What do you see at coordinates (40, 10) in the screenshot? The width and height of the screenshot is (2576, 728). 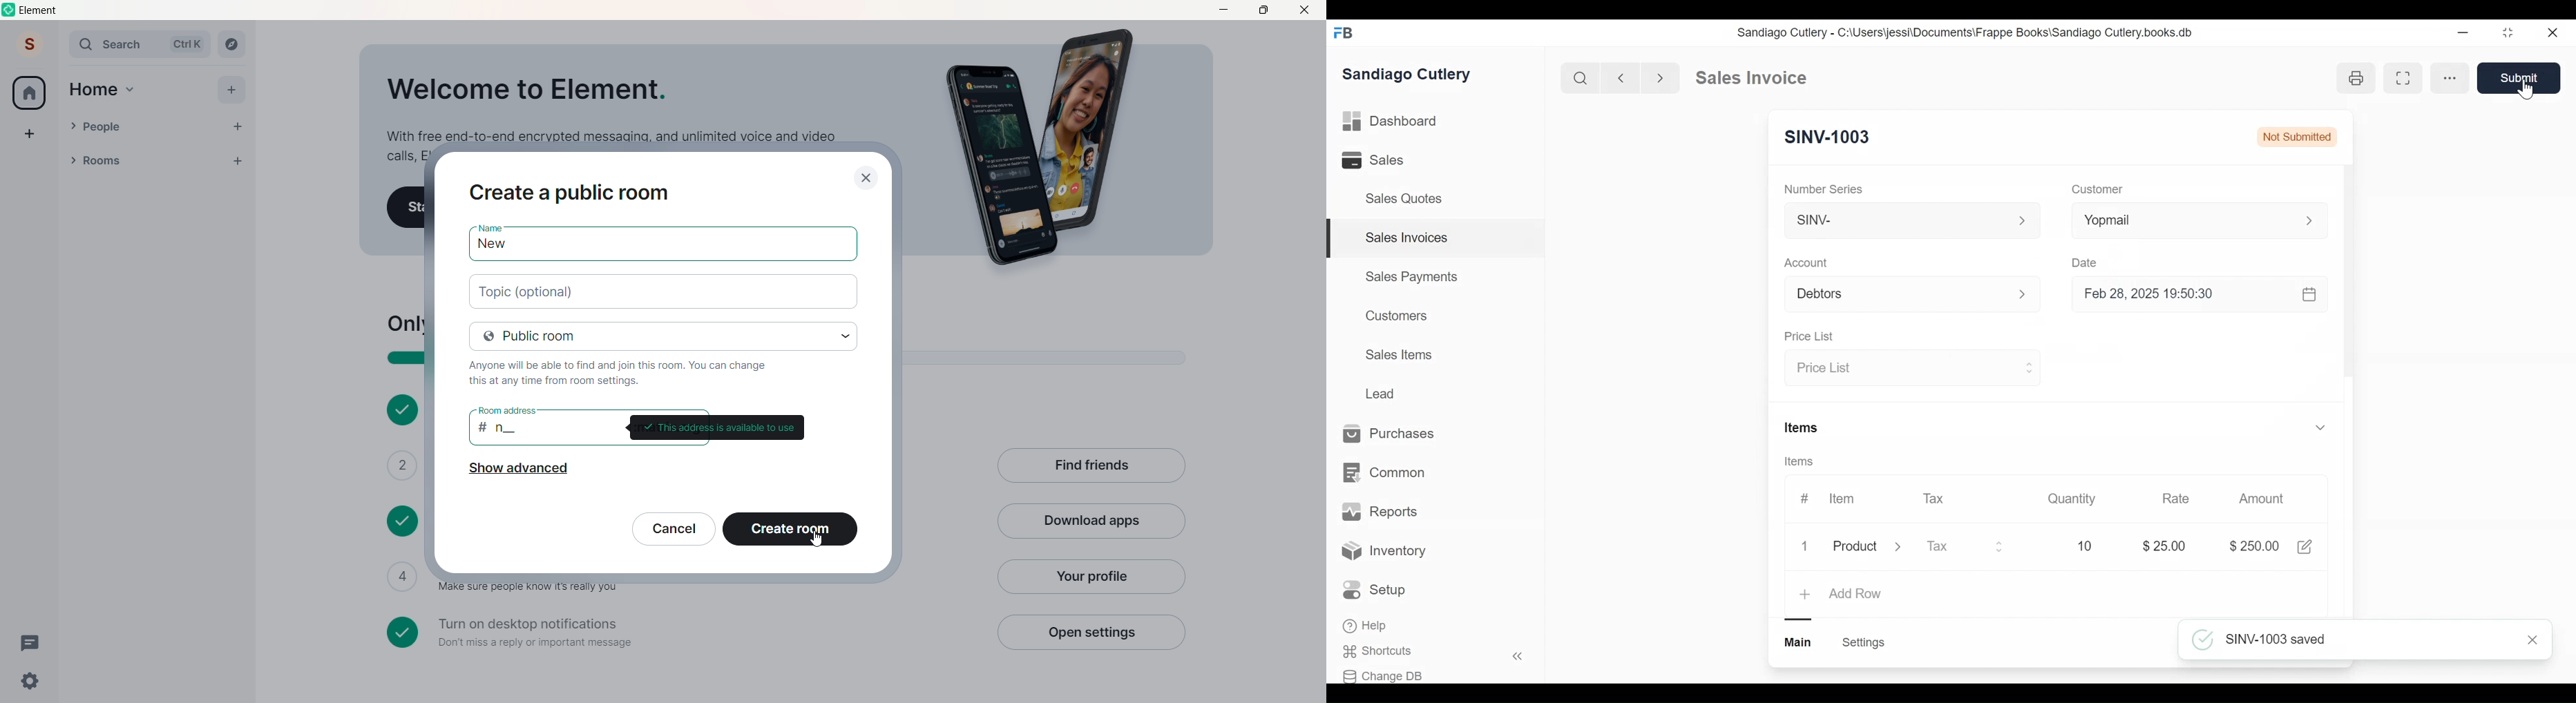 I see `Element` at bounding box center [40, 10].